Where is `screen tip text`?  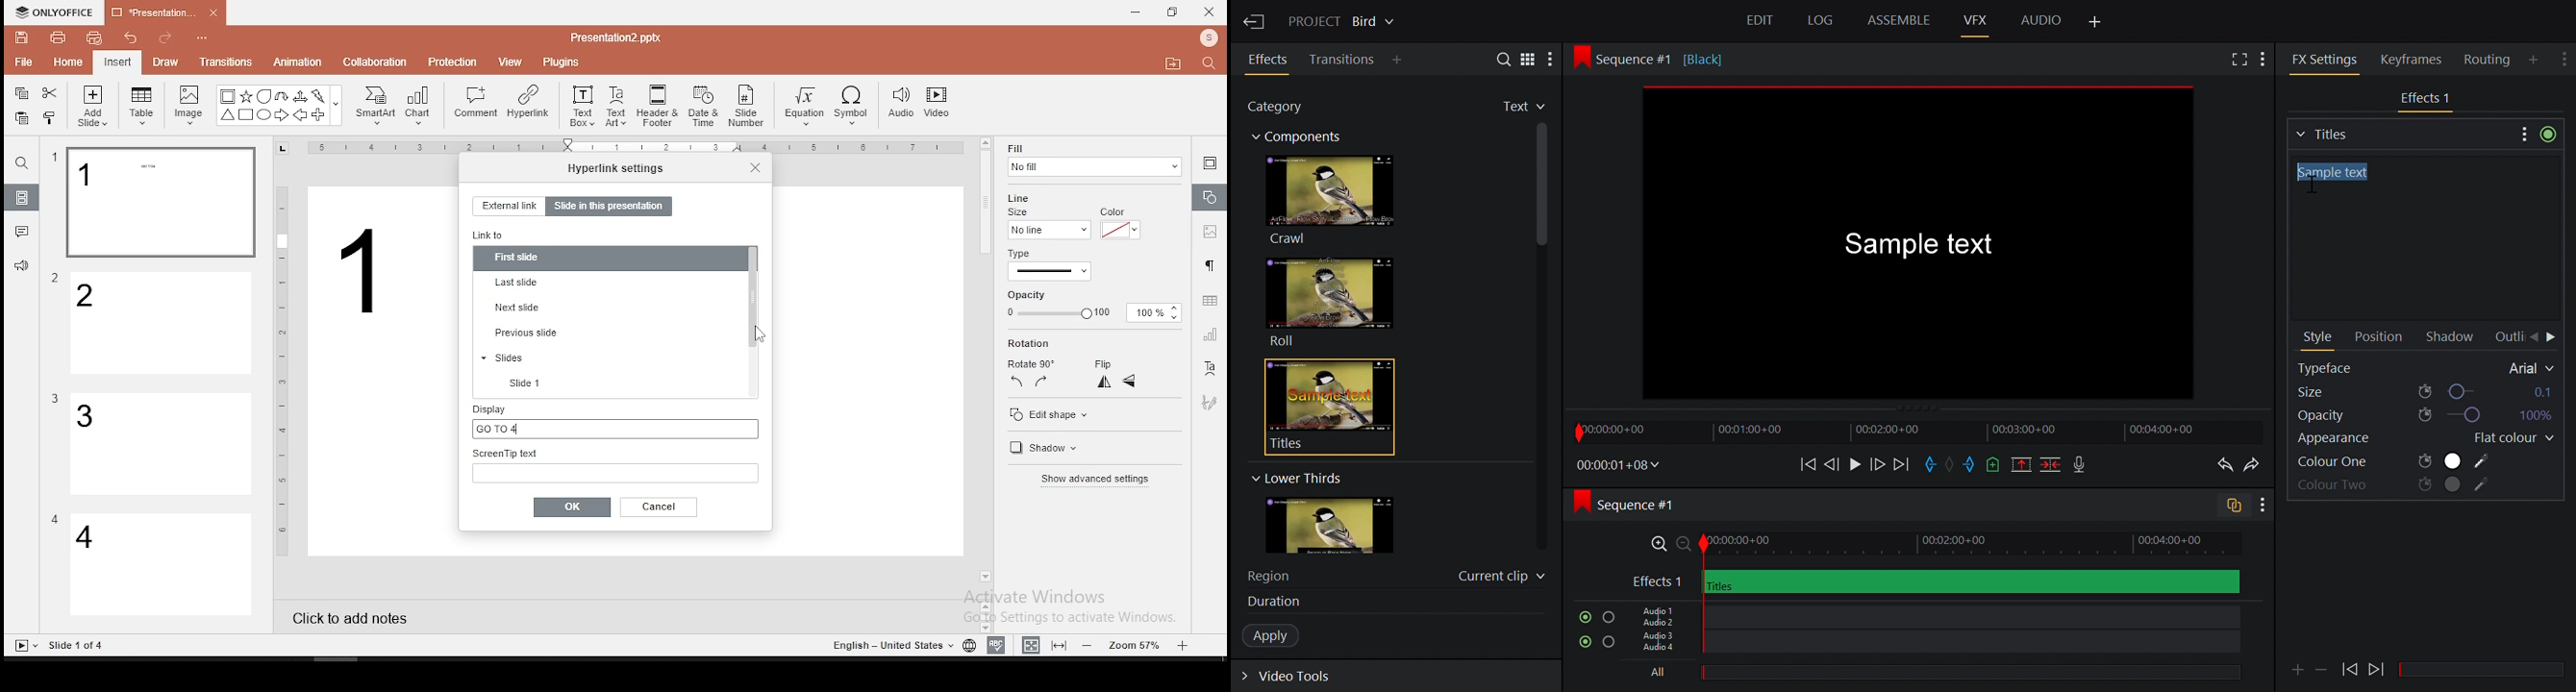
screen tip text is located at coordinates (615, 464).